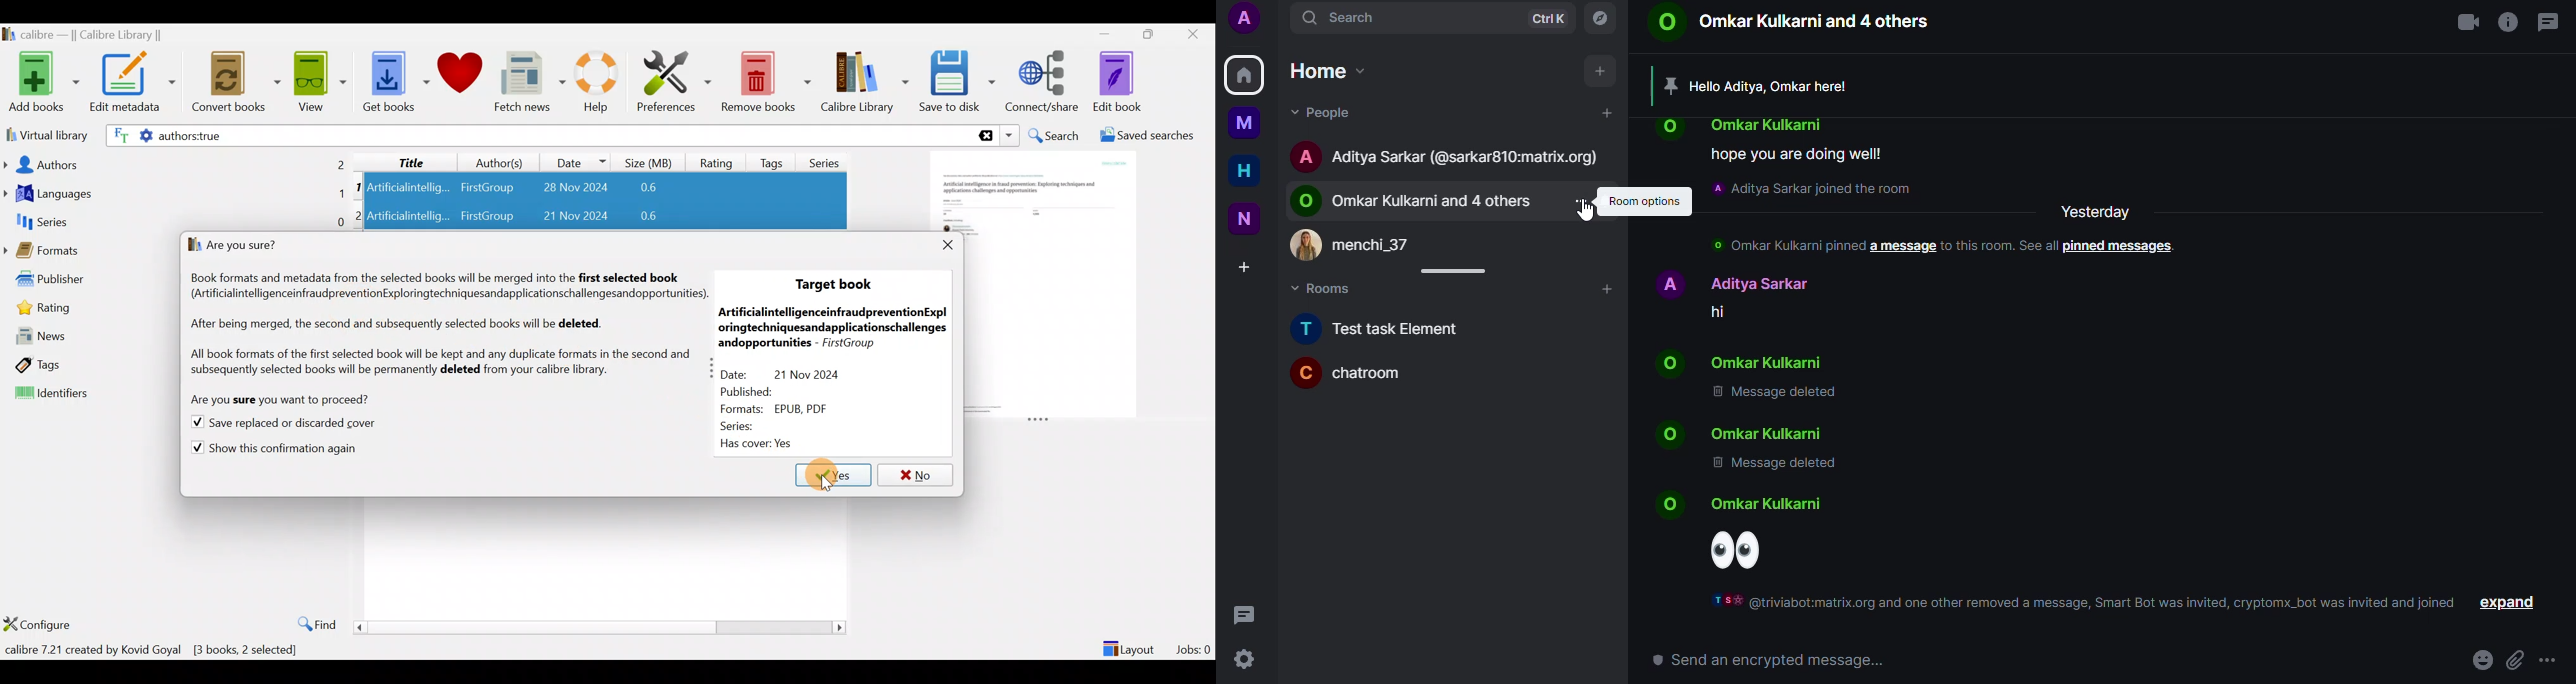 The height and width of the screenshot is (700, 2576). I want to click on o, so click(1676, 505).